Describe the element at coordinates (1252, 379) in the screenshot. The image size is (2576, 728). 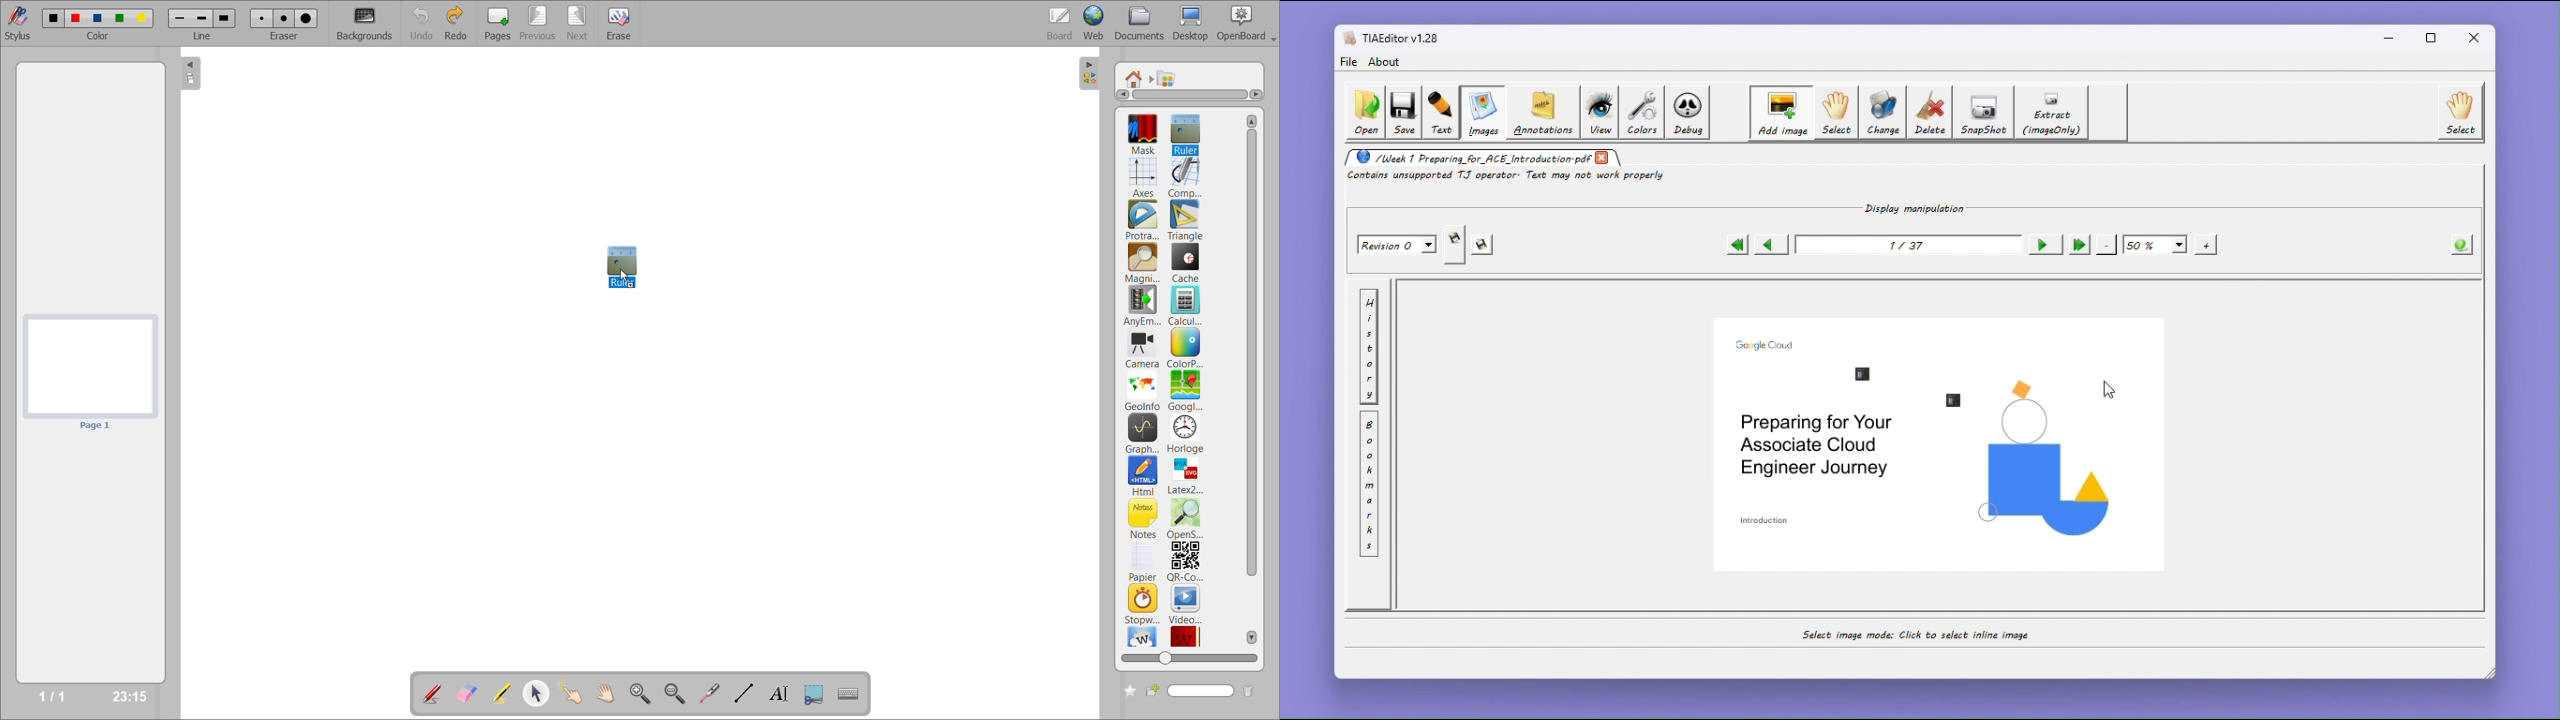
I see `vertical scroll bar` at that location.